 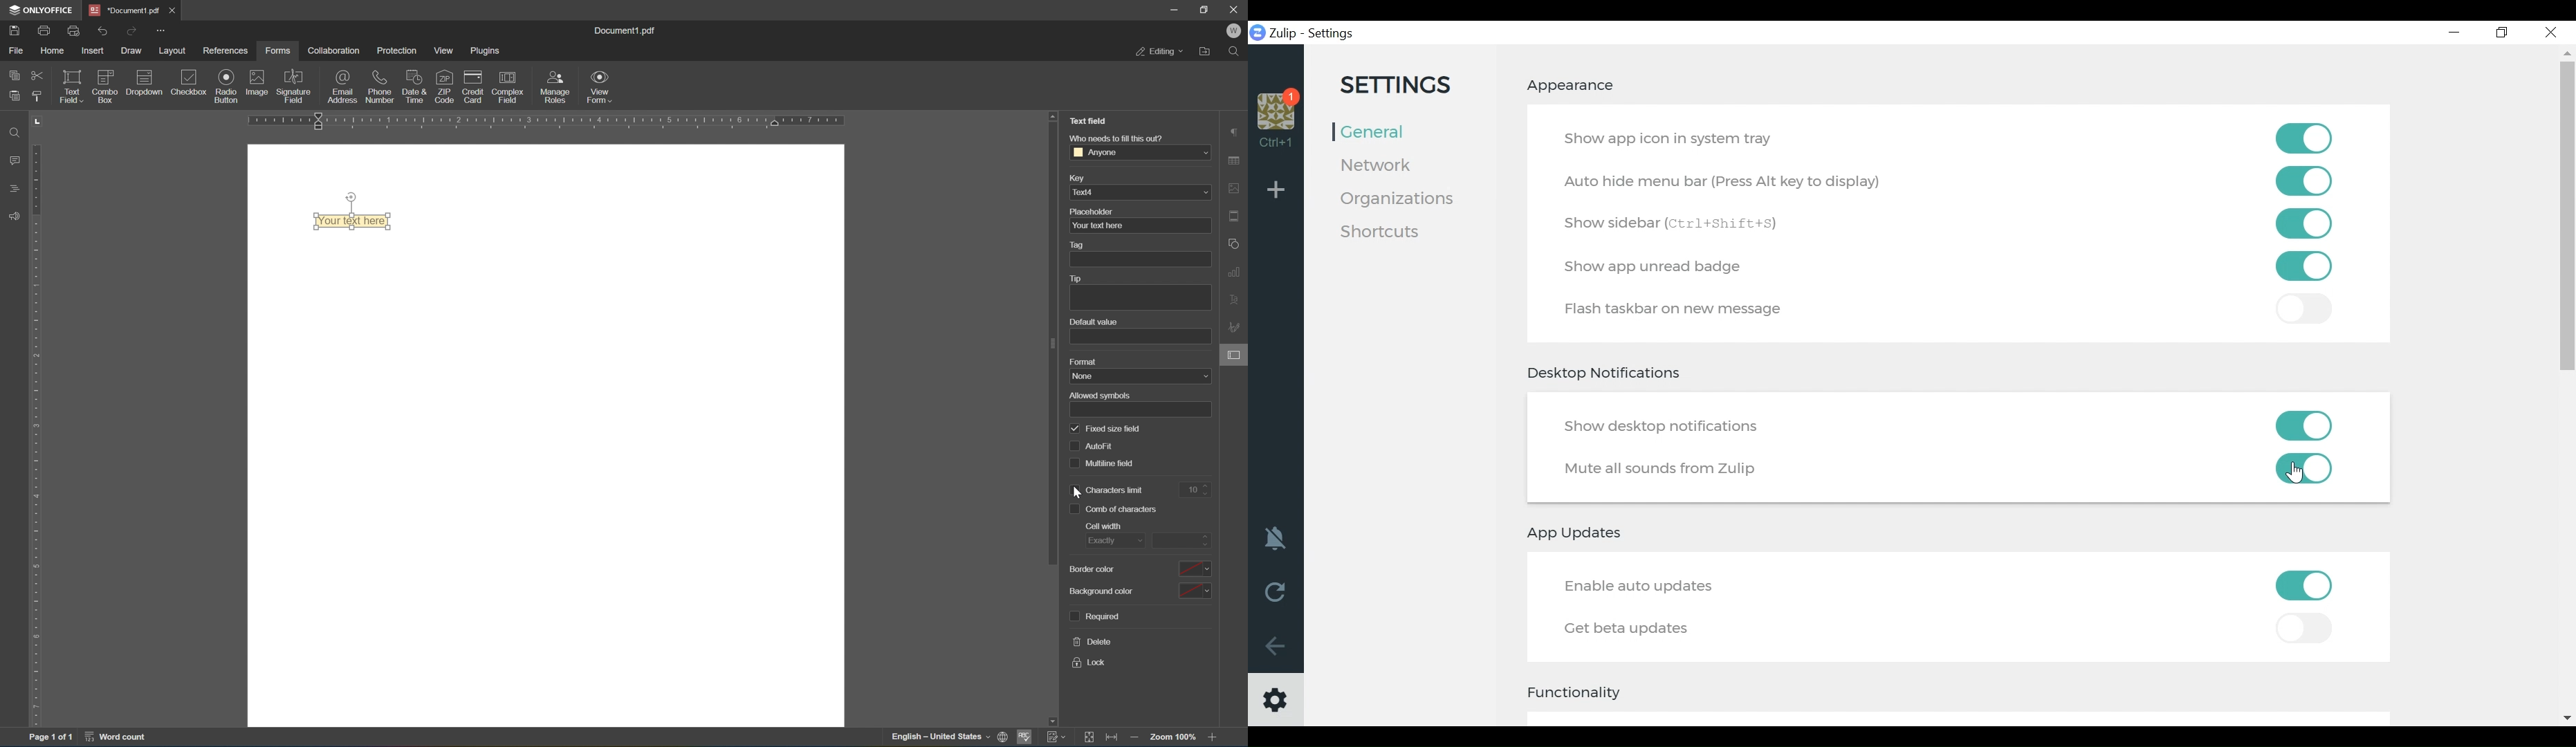 What do you see at coordinates (296, 88) in the screenshot?
I see `signature field` at bounding box center [296, 88].